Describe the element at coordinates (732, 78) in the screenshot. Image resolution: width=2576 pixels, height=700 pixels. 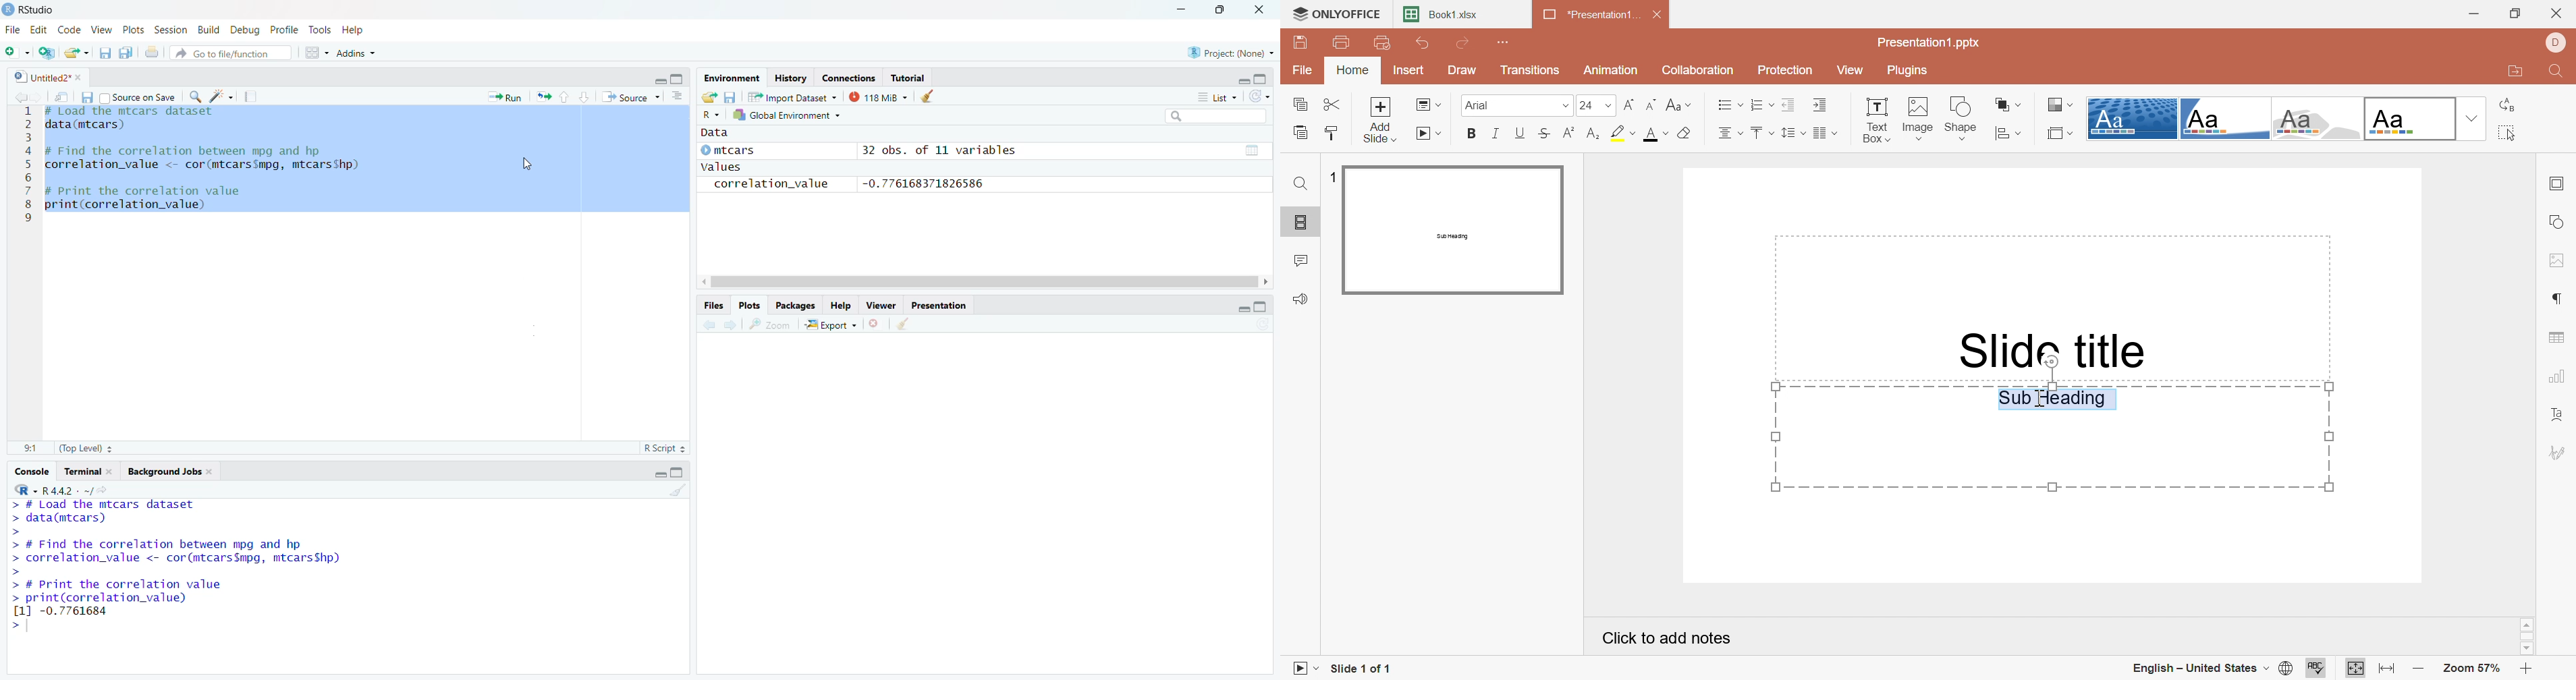
I see `Environment` at that location.